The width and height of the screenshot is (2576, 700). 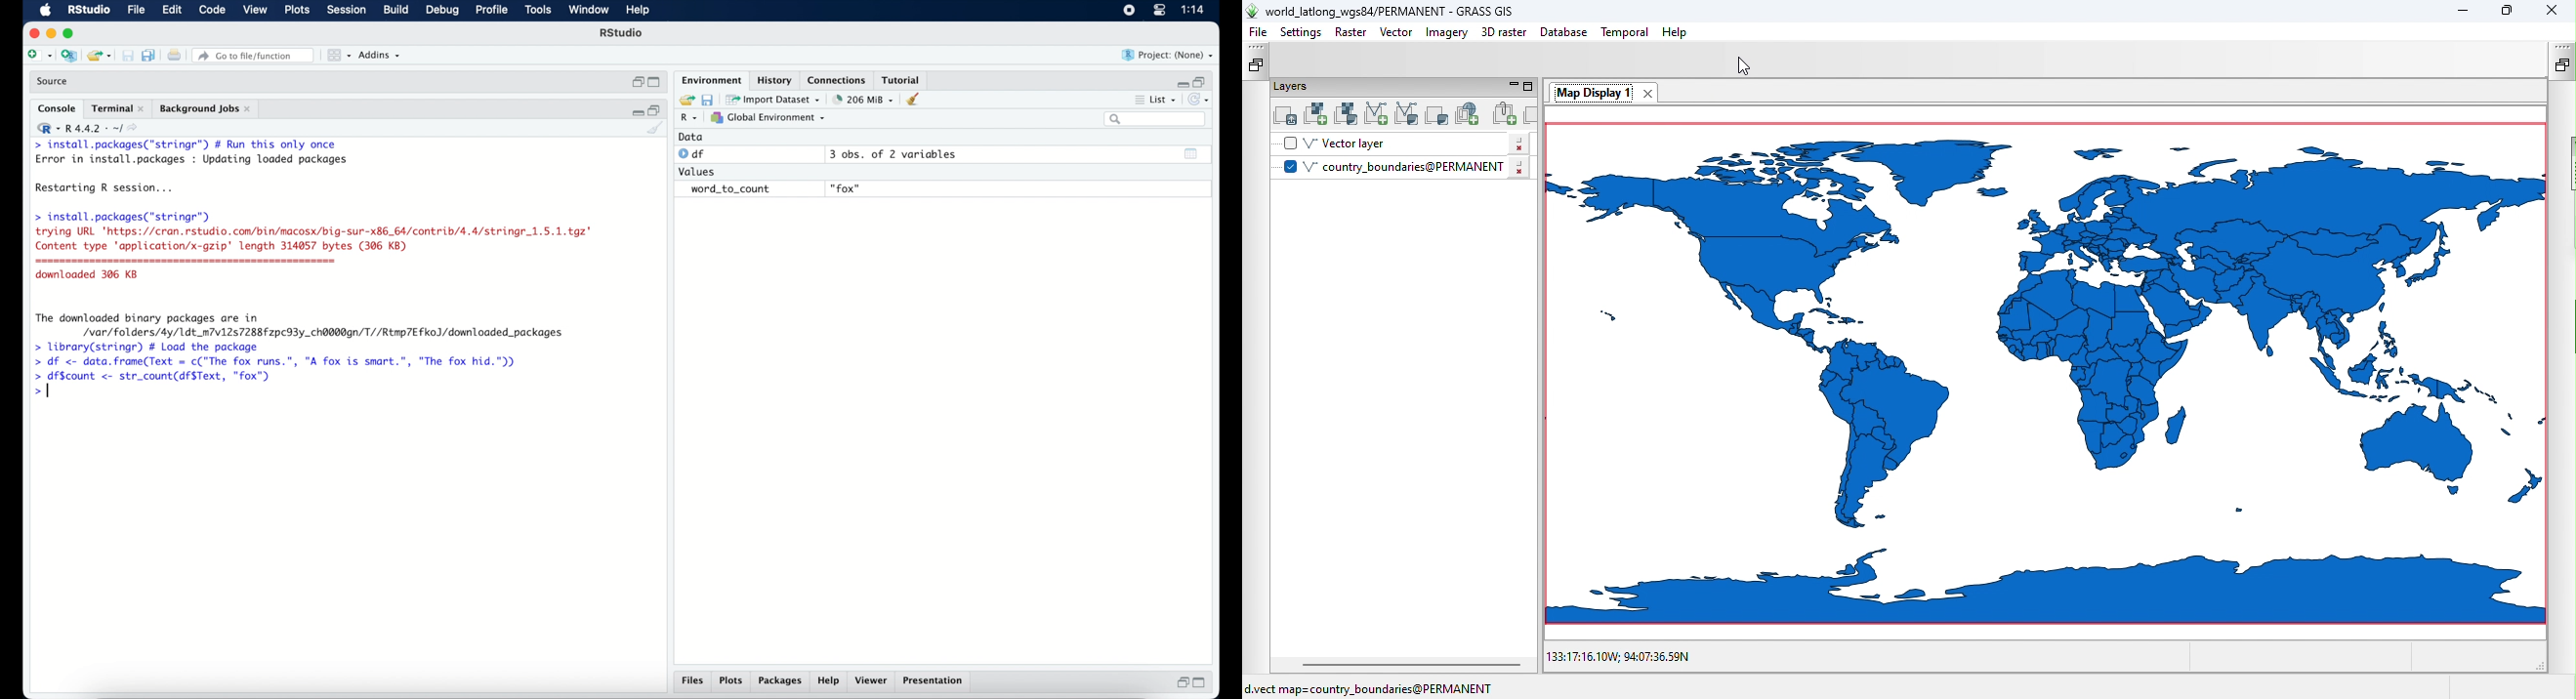 I want to click on print, so click(x=174, y=56).